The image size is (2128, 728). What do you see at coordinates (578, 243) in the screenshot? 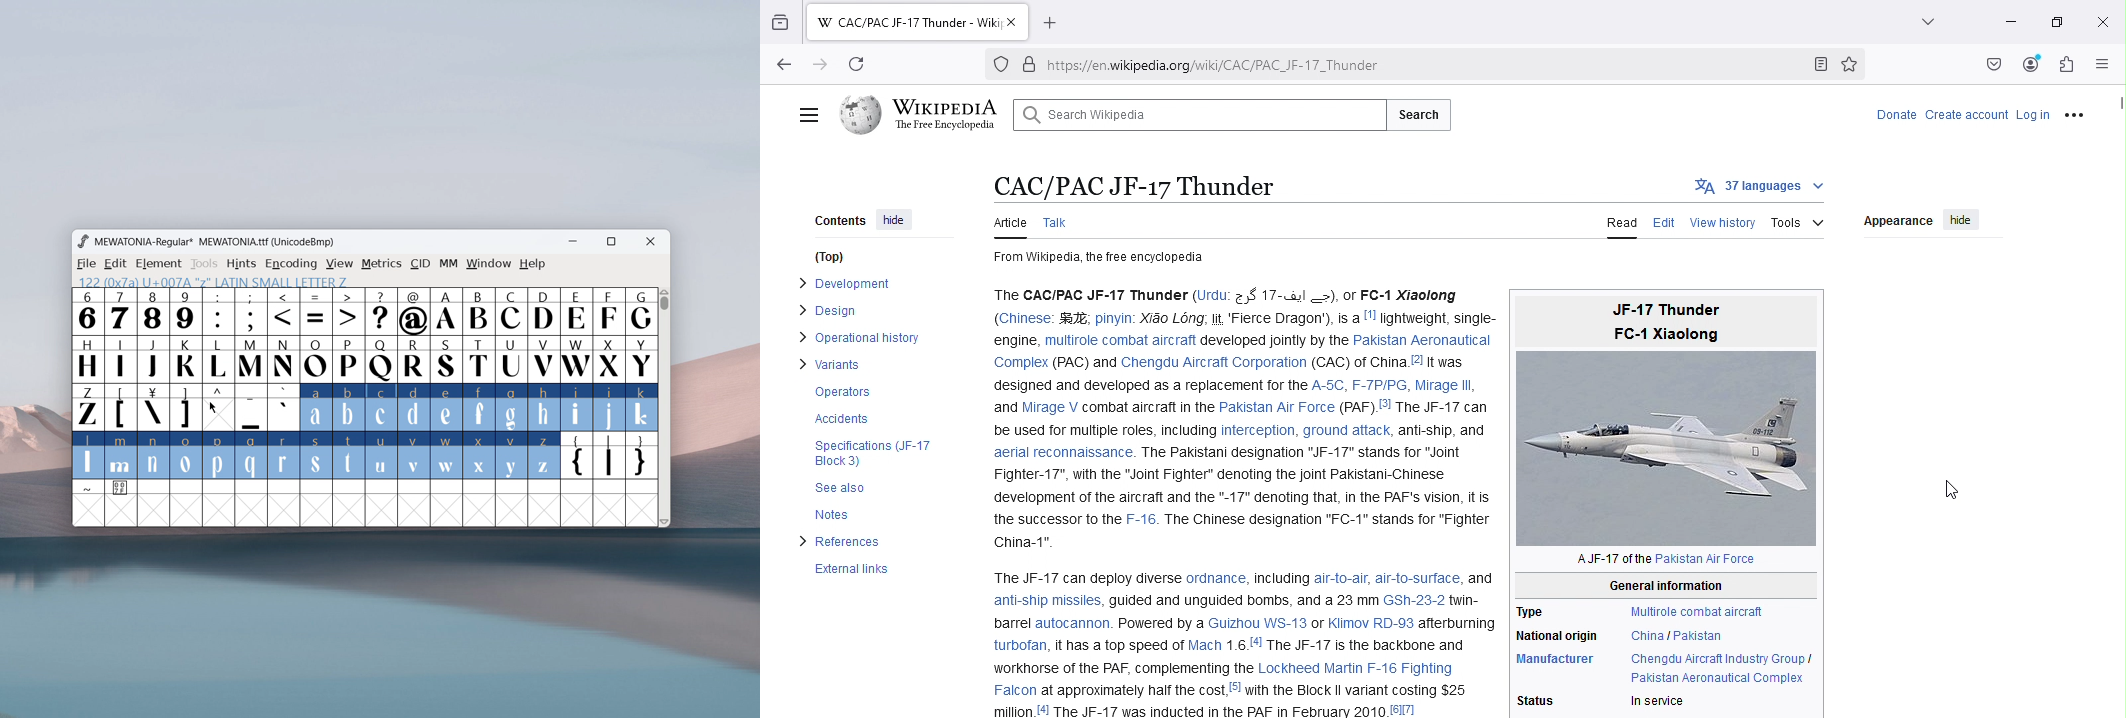
I see `minimize` at bounding box center [578, 243].